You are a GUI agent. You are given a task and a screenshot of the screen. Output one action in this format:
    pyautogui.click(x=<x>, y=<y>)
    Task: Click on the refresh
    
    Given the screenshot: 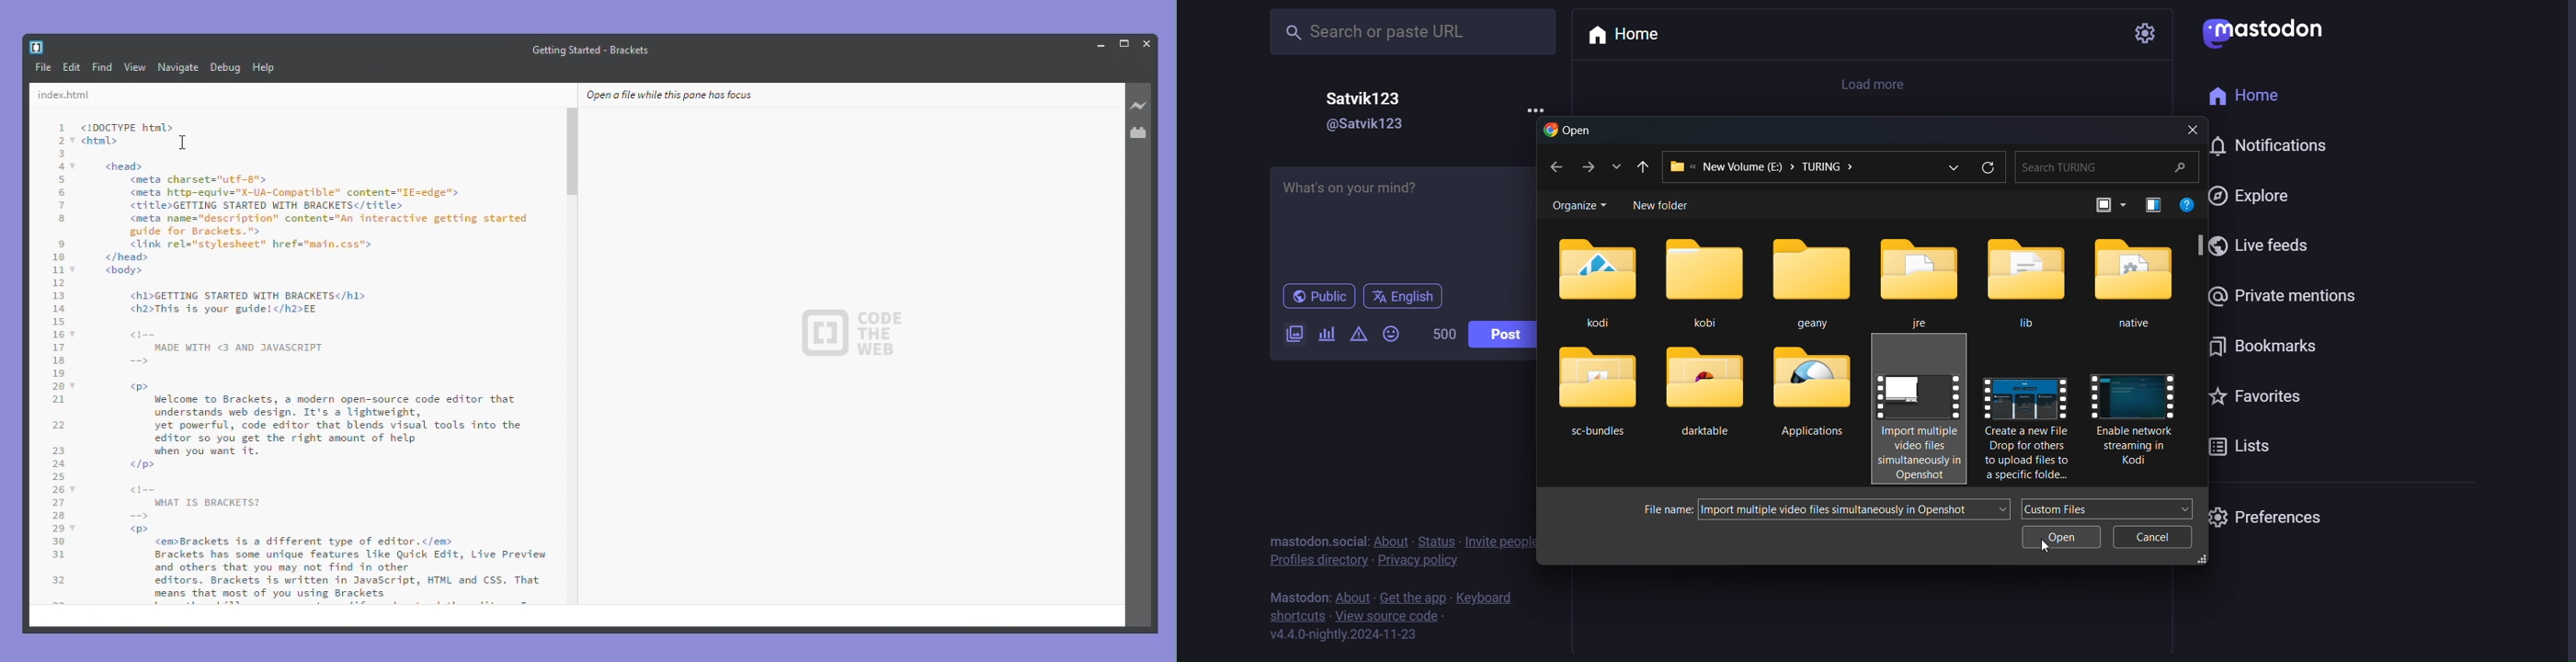 What is the action you would take?
    pyautogui.click(x=1987, y=168)
    